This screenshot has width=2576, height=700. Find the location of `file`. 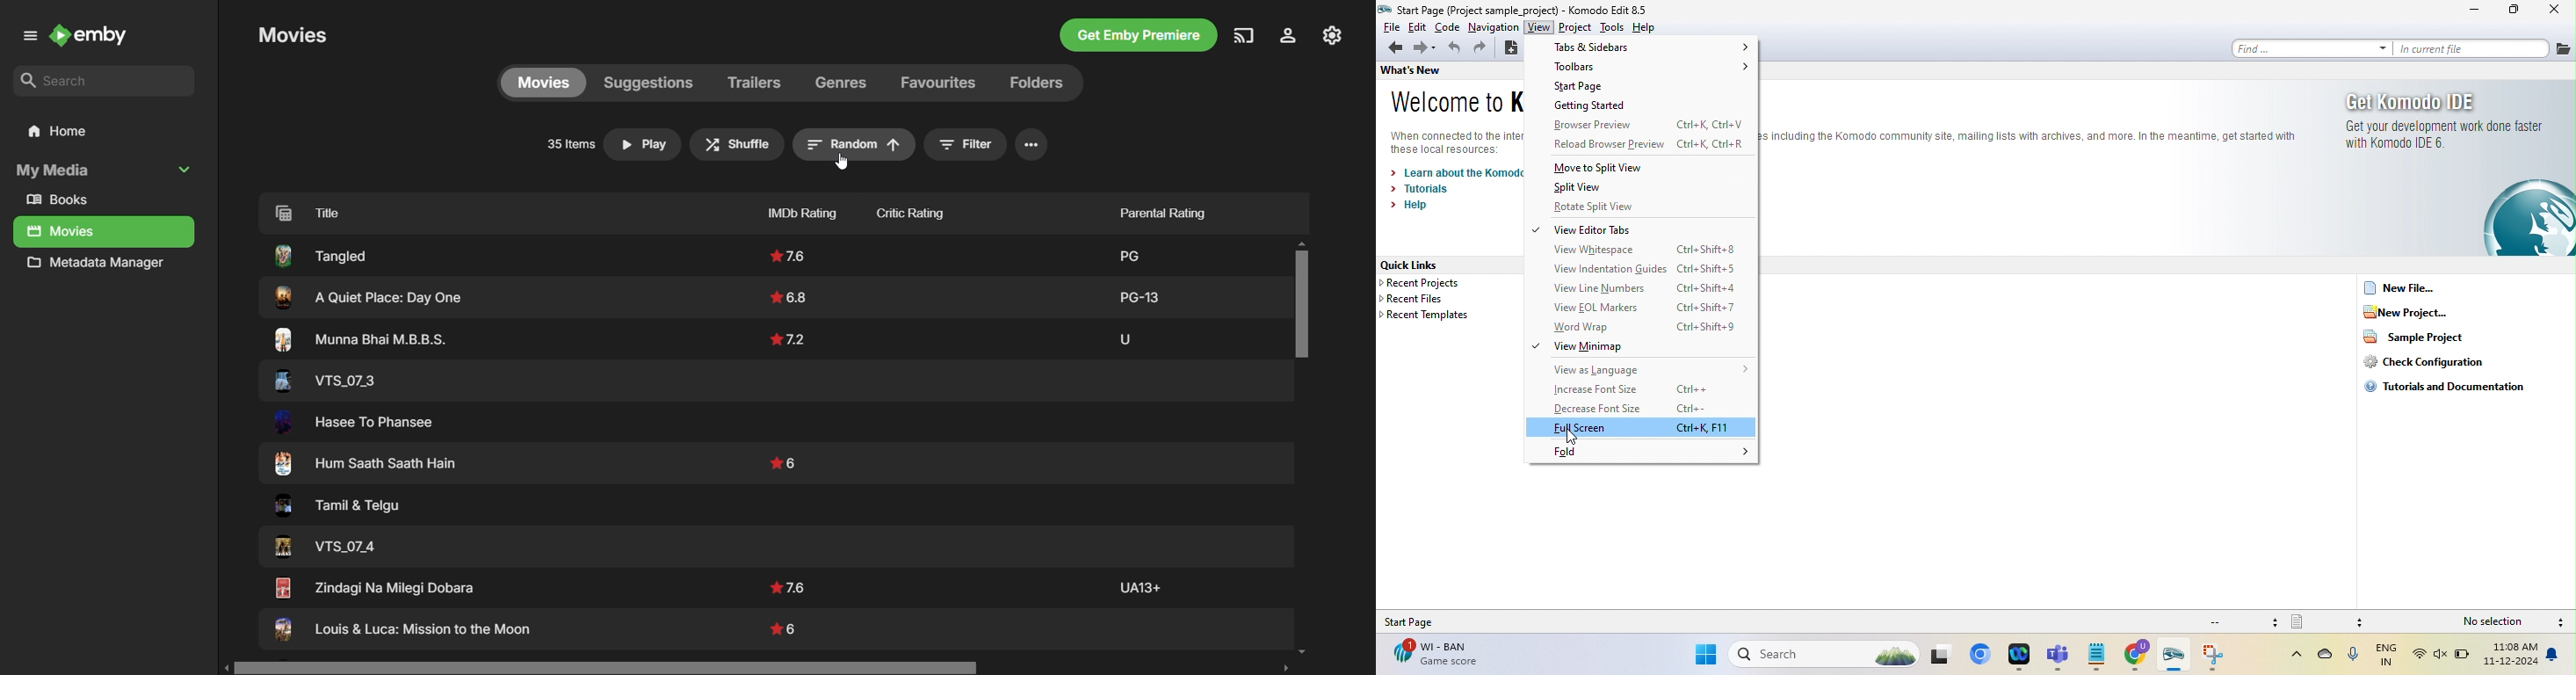

file is located at coordinates (2564, 48).